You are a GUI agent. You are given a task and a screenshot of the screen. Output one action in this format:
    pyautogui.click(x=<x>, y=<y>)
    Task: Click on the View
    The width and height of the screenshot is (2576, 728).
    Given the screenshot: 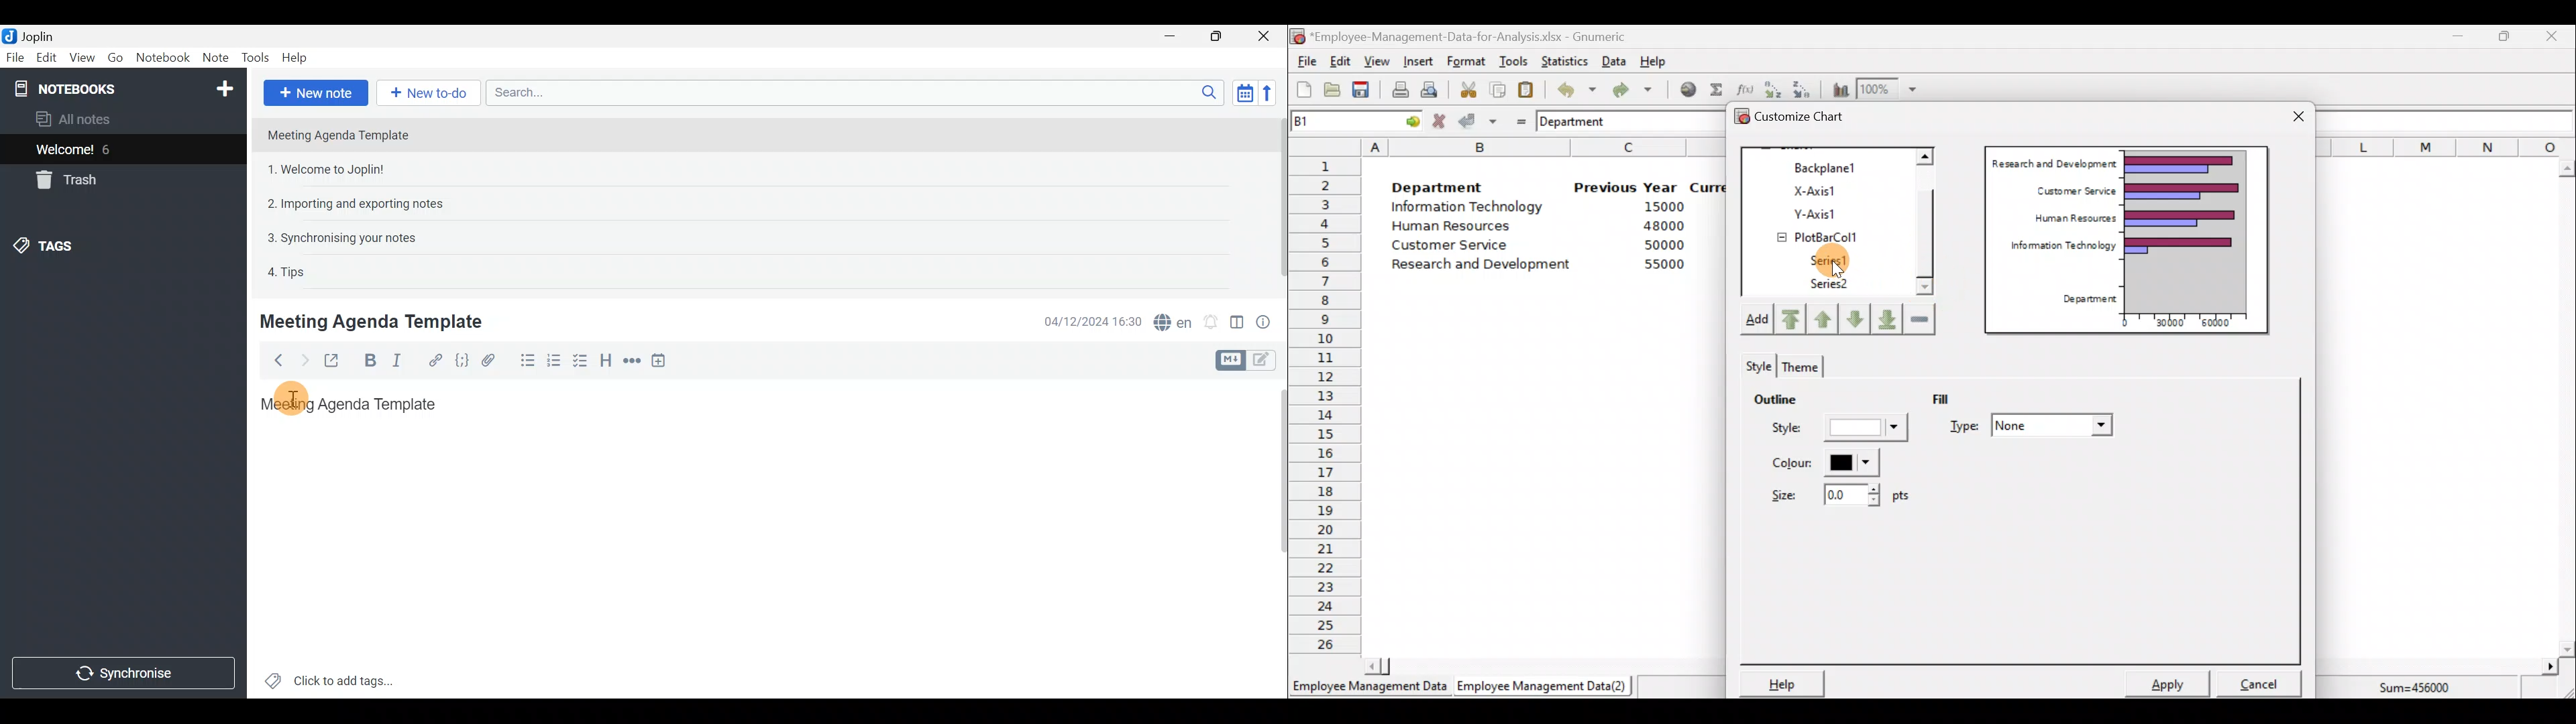 What is the action you would take?
    pyautogui.click(x=79, y=59)
    